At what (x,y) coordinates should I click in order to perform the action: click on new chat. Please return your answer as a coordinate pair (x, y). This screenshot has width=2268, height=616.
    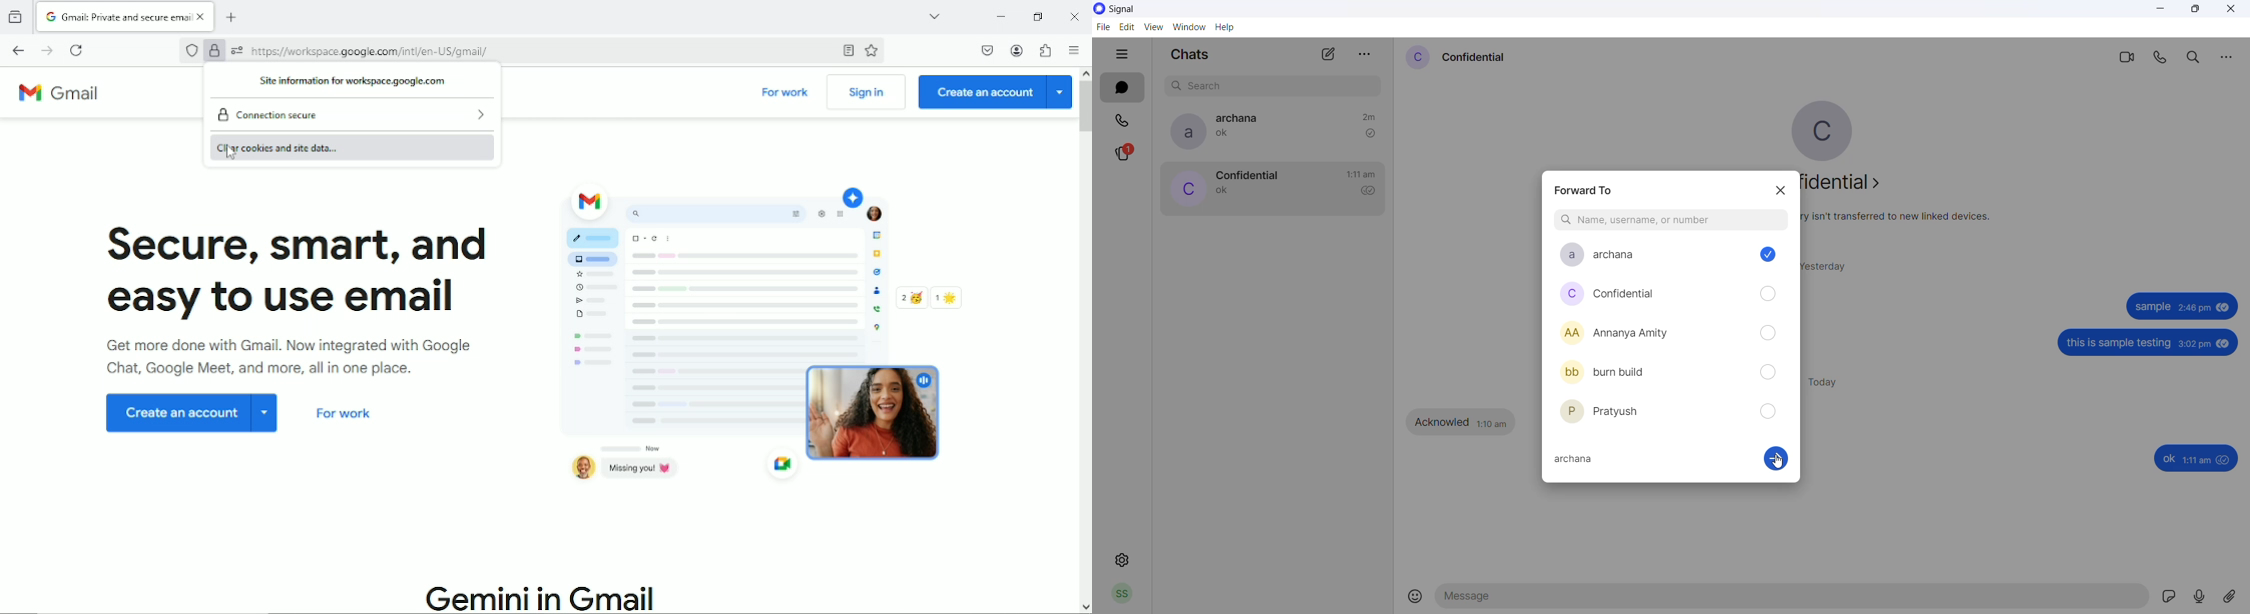
    Looking at the image, I should click on (1328, 57).